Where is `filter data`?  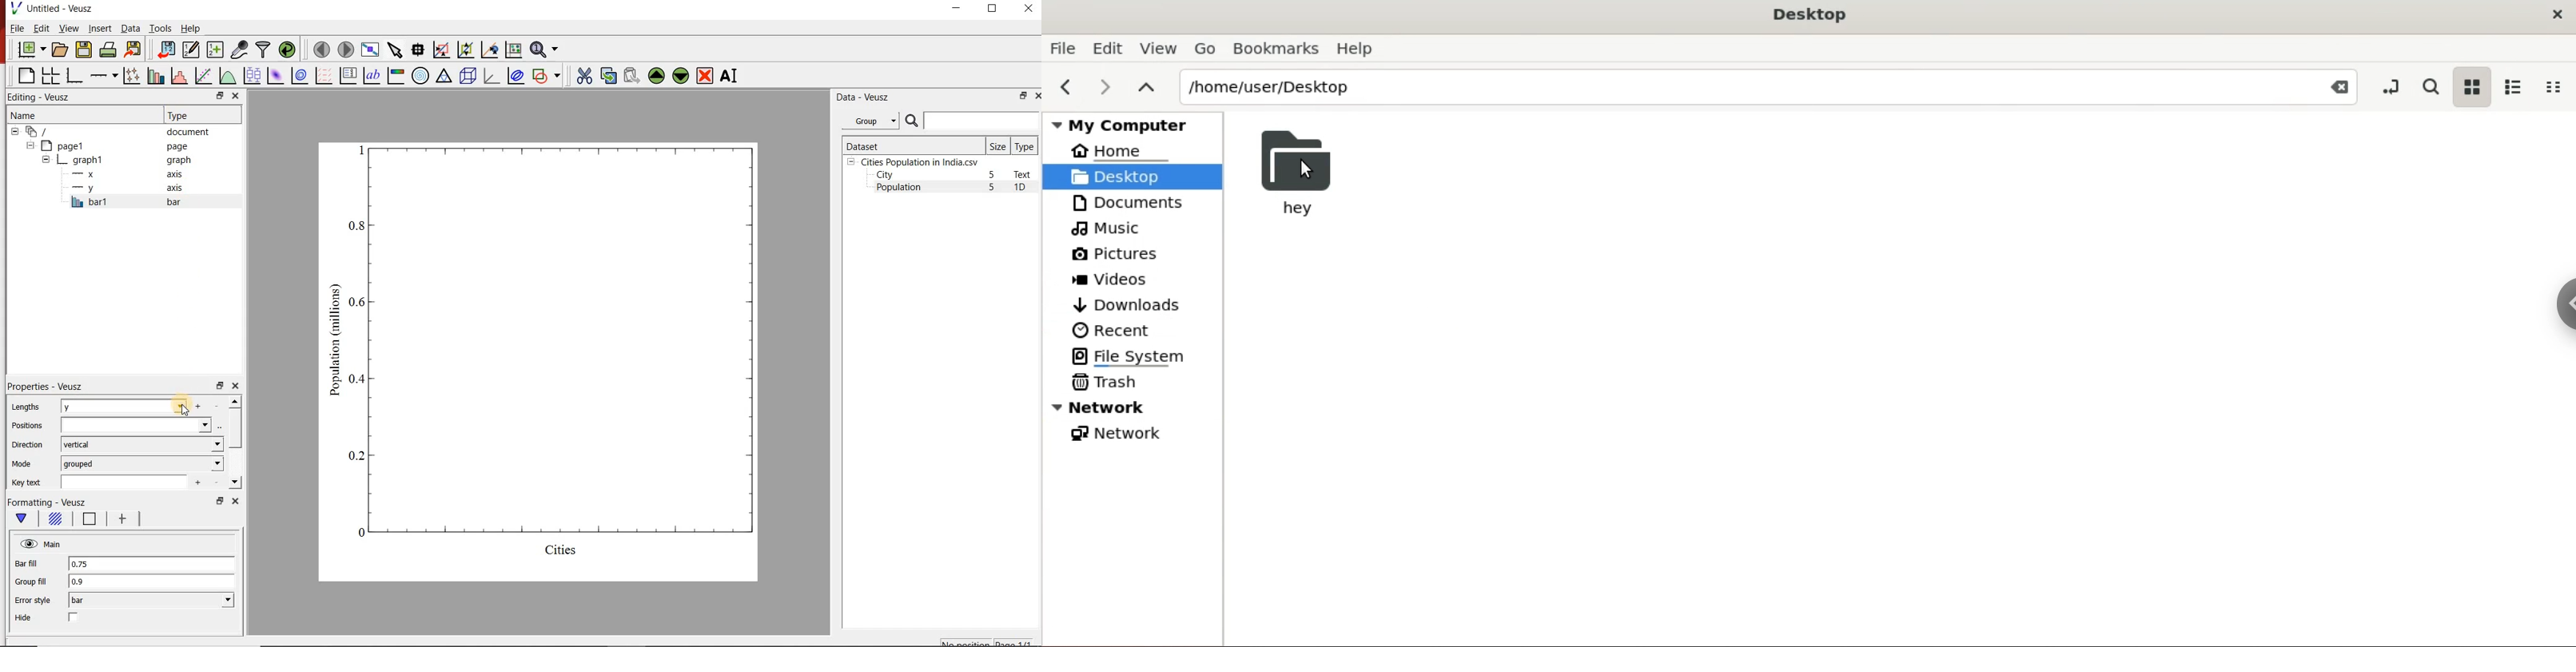
filter data is located at coordinates (264, 50).